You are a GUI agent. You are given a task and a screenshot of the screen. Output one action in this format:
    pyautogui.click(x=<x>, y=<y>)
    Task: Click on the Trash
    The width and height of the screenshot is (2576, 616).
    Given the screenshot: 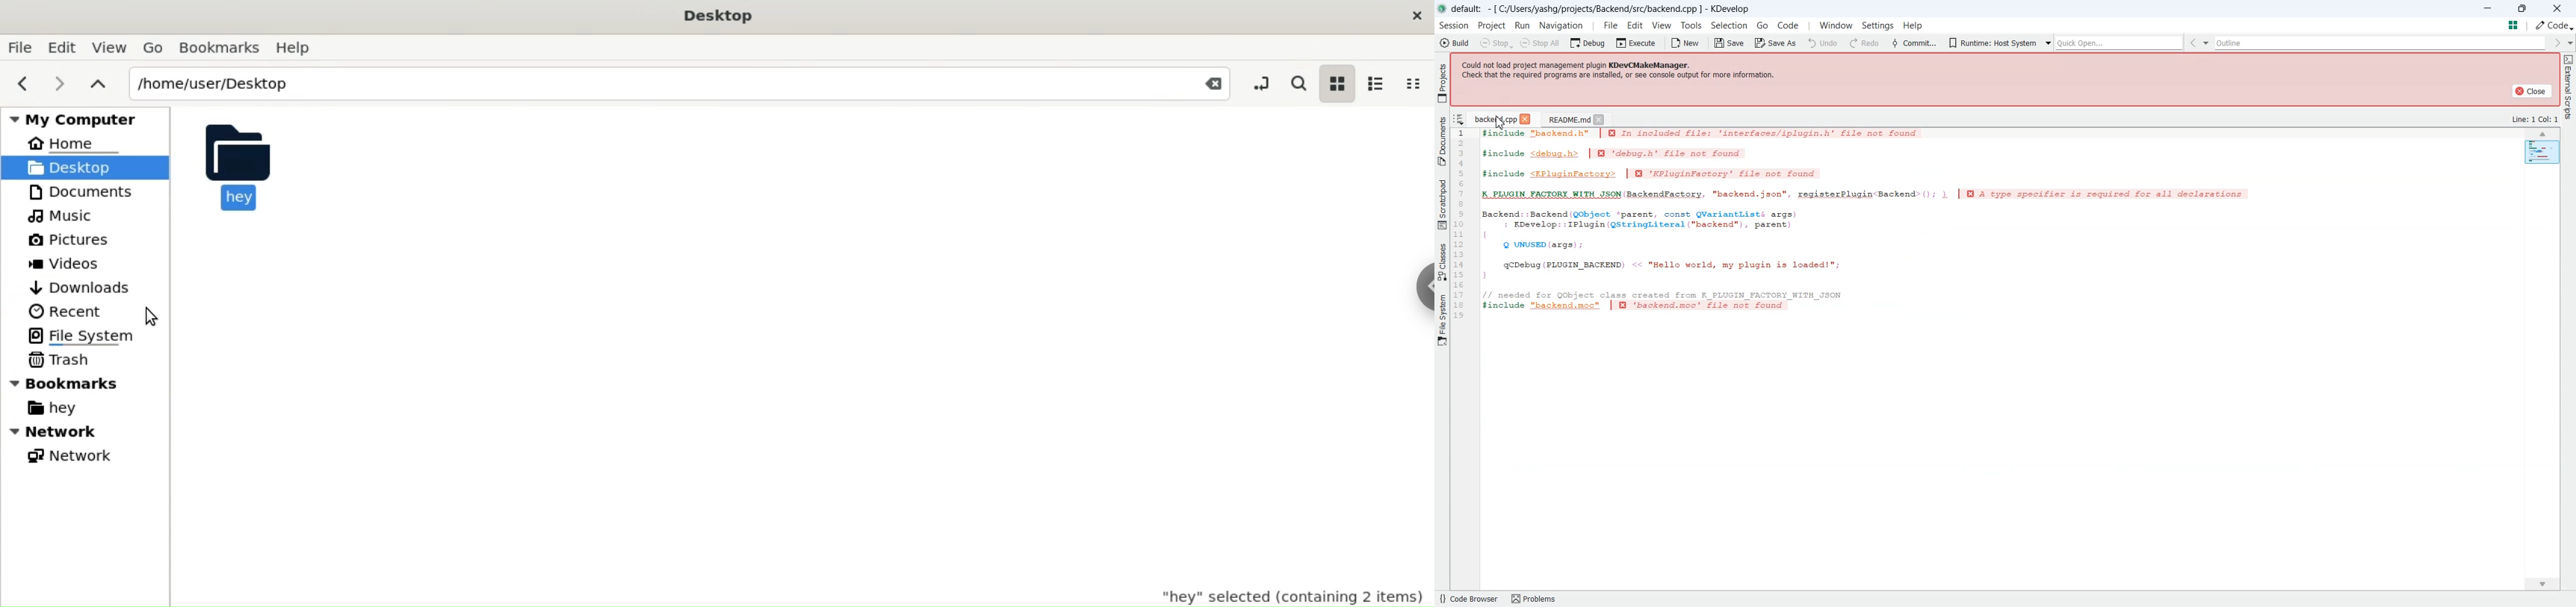 What is the action you would take?
    pyautogui.click(x=61, y=359)
    